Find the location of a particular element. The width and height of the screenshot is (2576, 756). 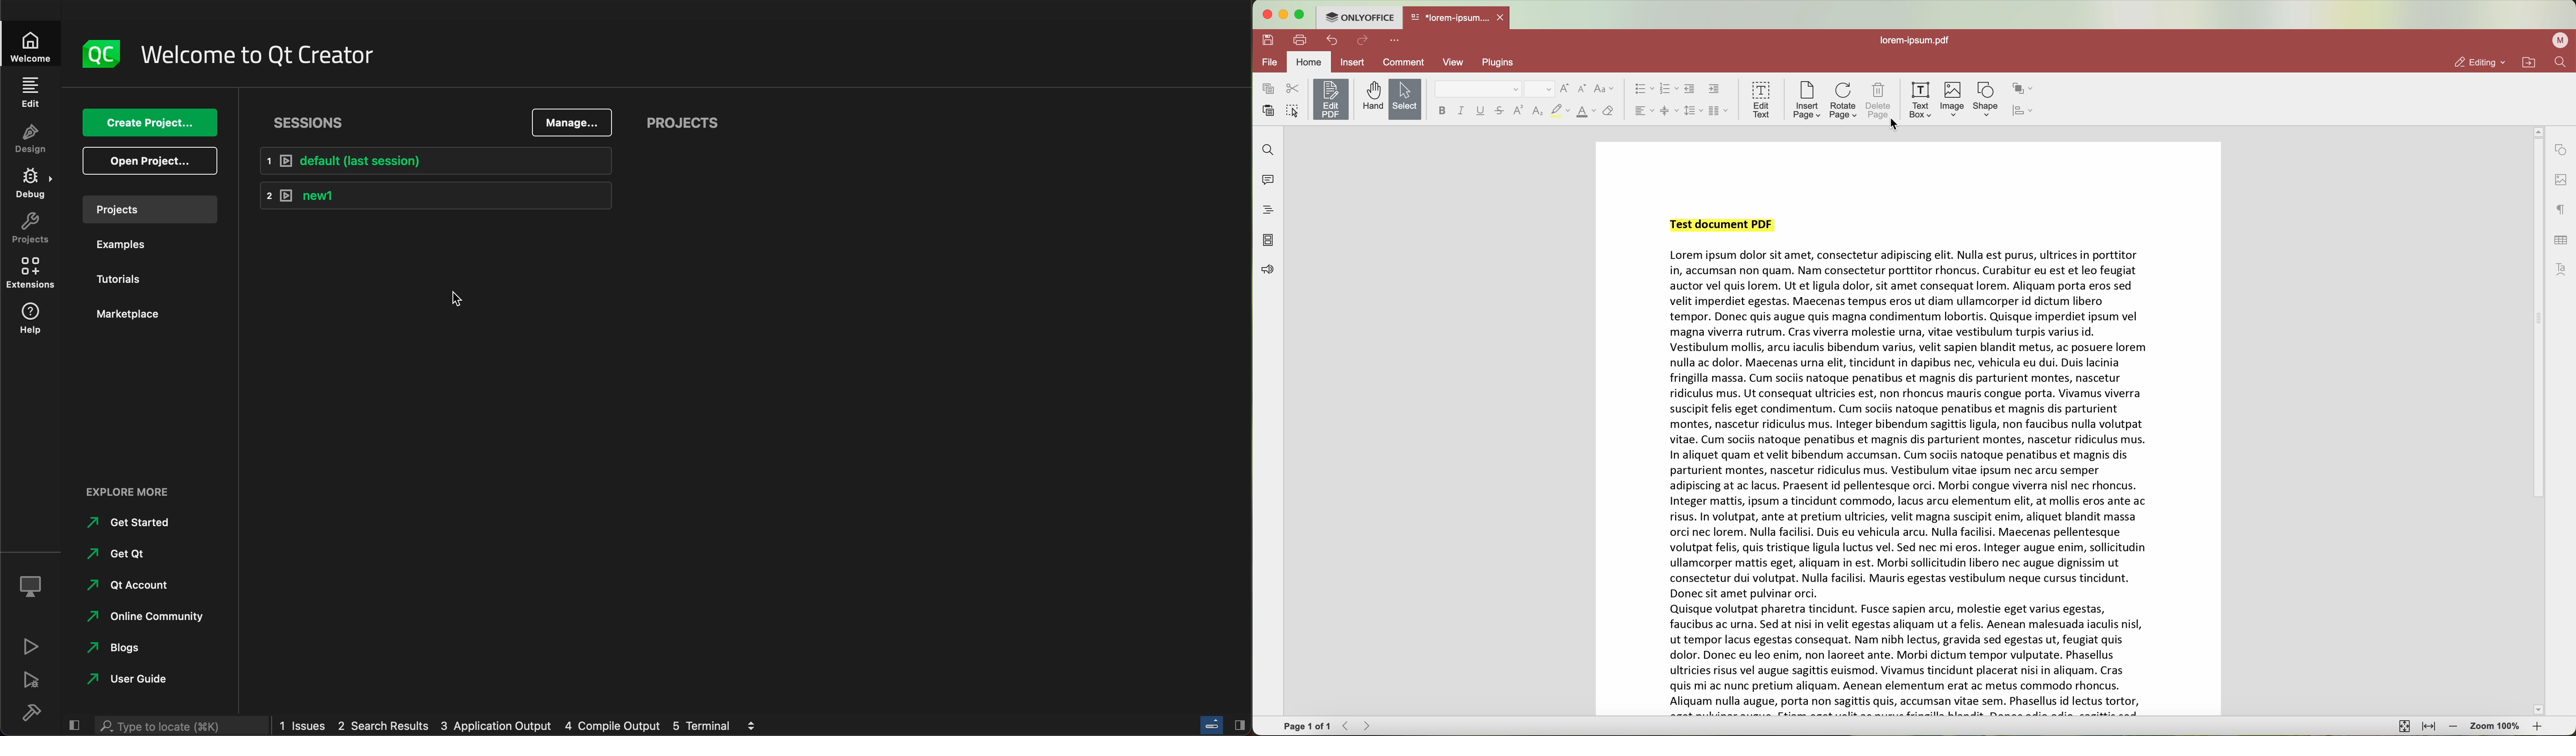

zoom in is located at coordinates (2537, 727).